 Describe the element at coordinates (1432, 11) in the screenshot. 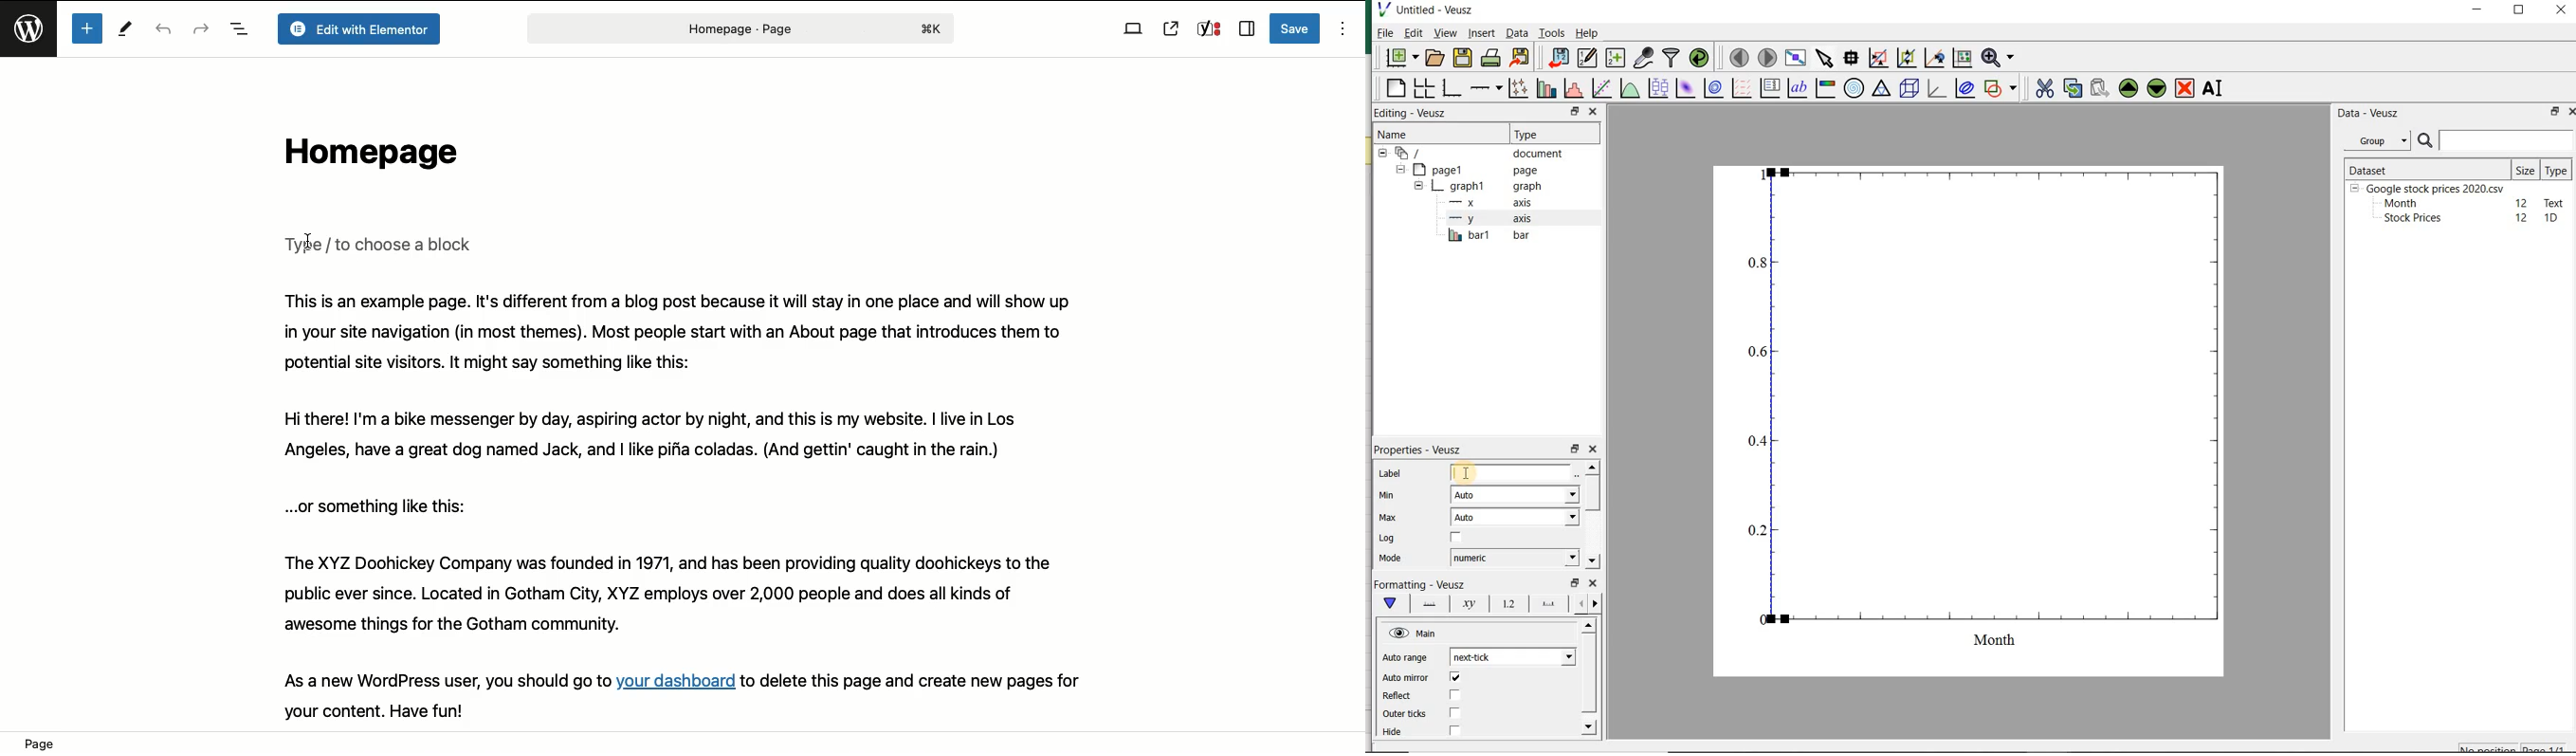

I see `Untitled-Veusz` at that location.